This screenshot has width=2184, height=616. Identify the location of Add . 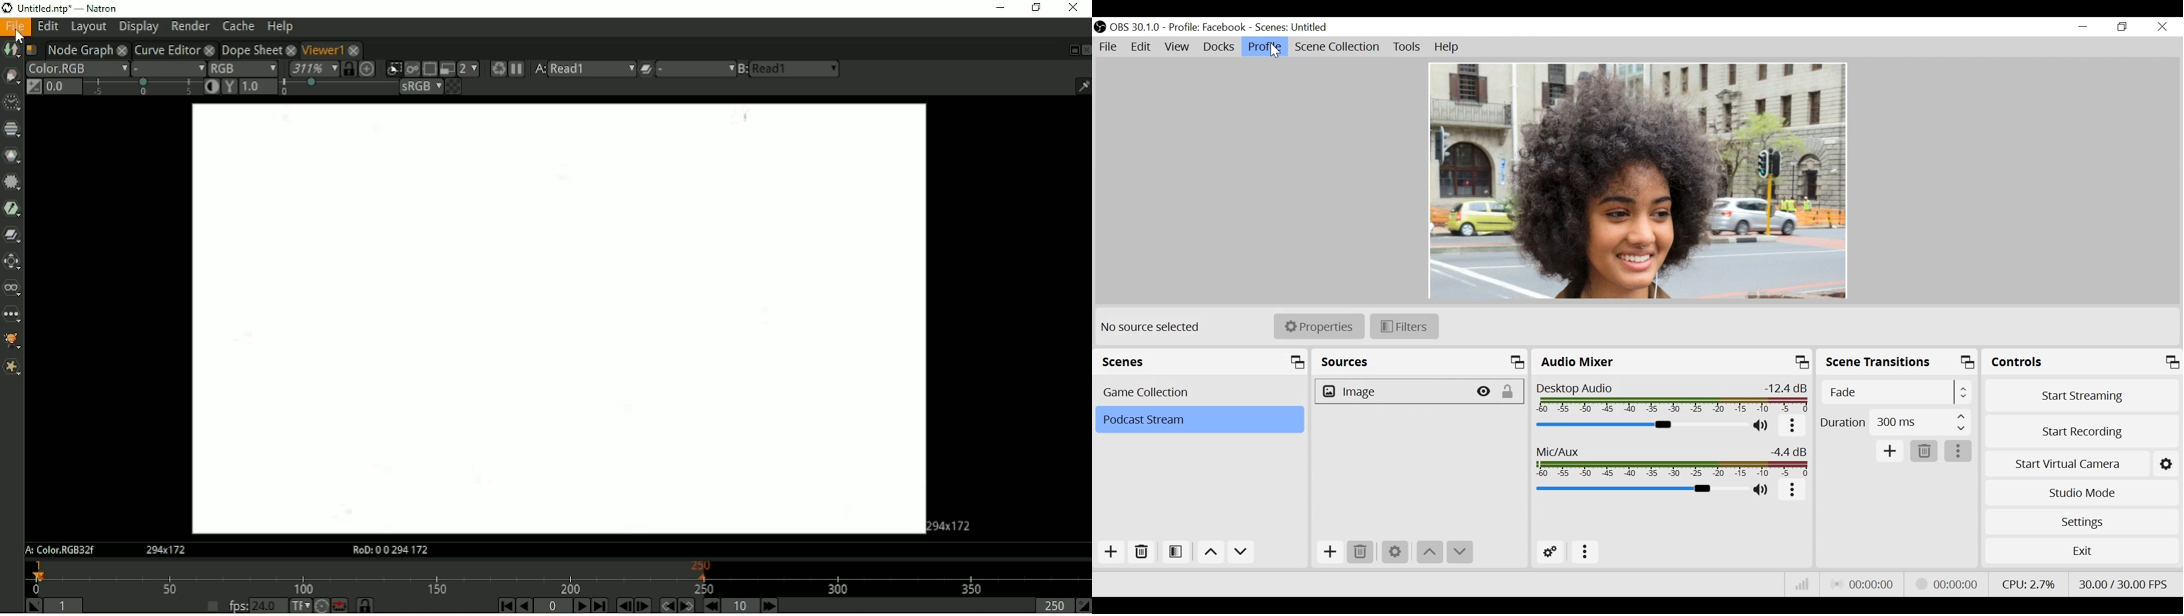
(1891, 452).